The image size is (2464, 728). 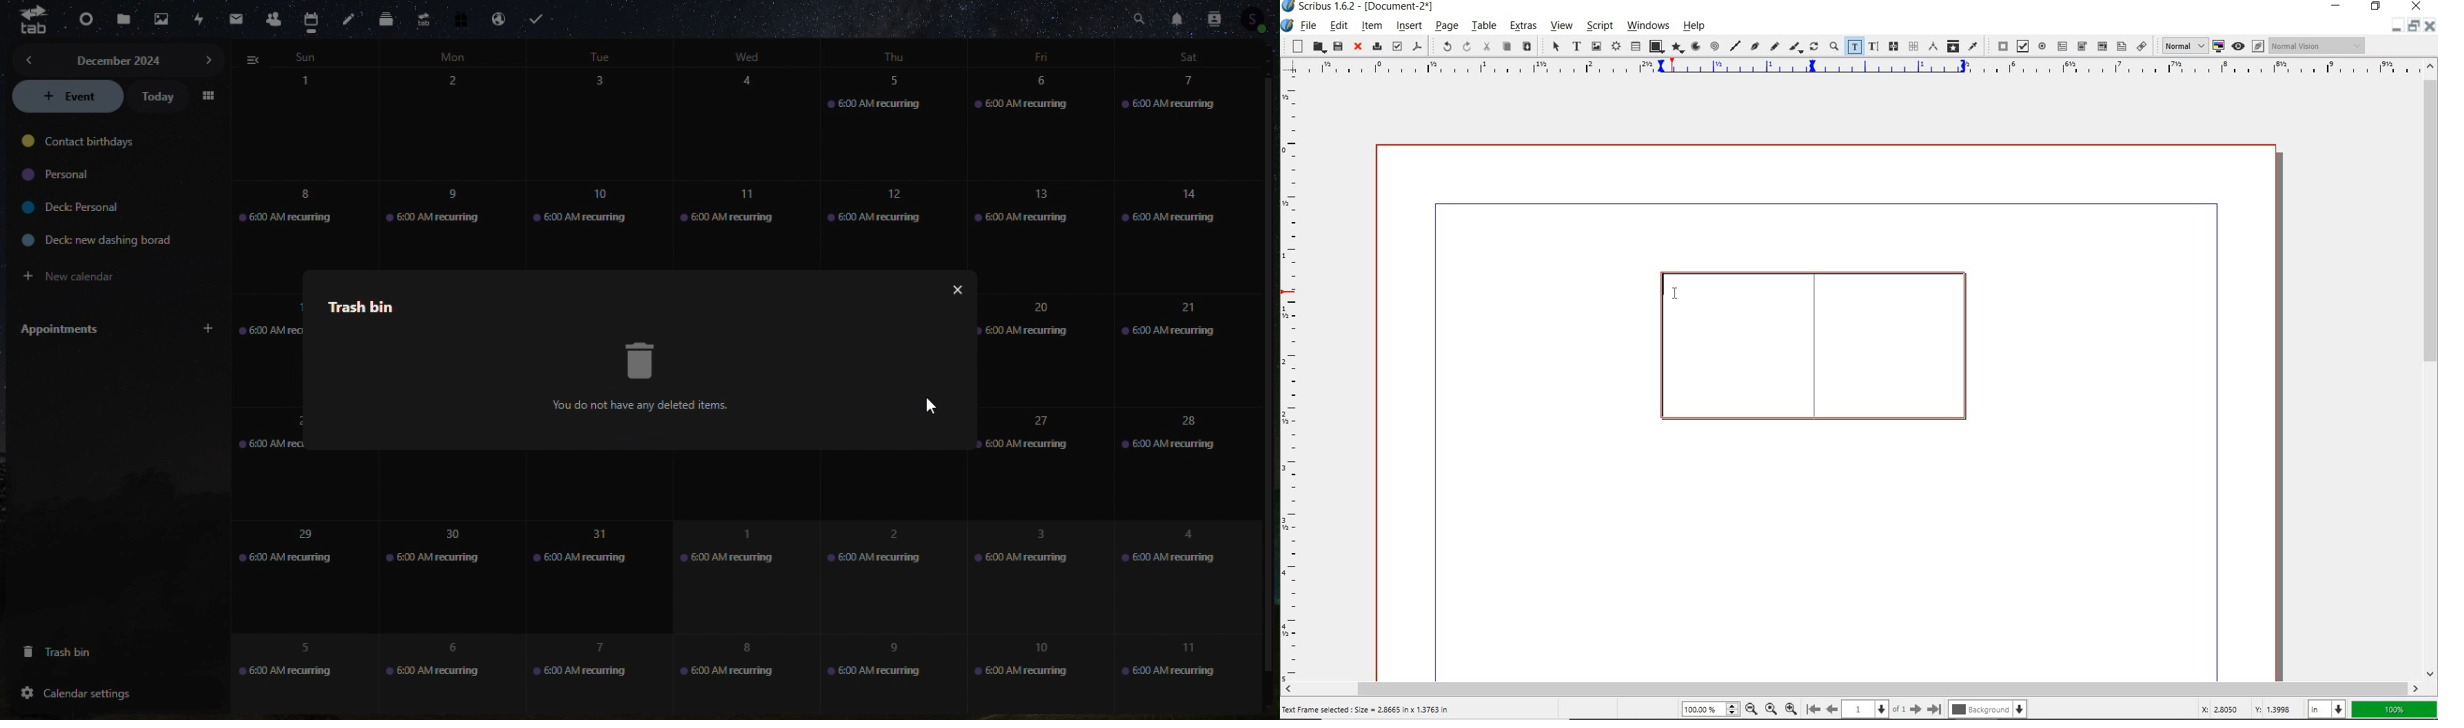 What do you see at coordinates (385, 19) in the screenshot?
I see `deck` at bounding box center [385, 19].